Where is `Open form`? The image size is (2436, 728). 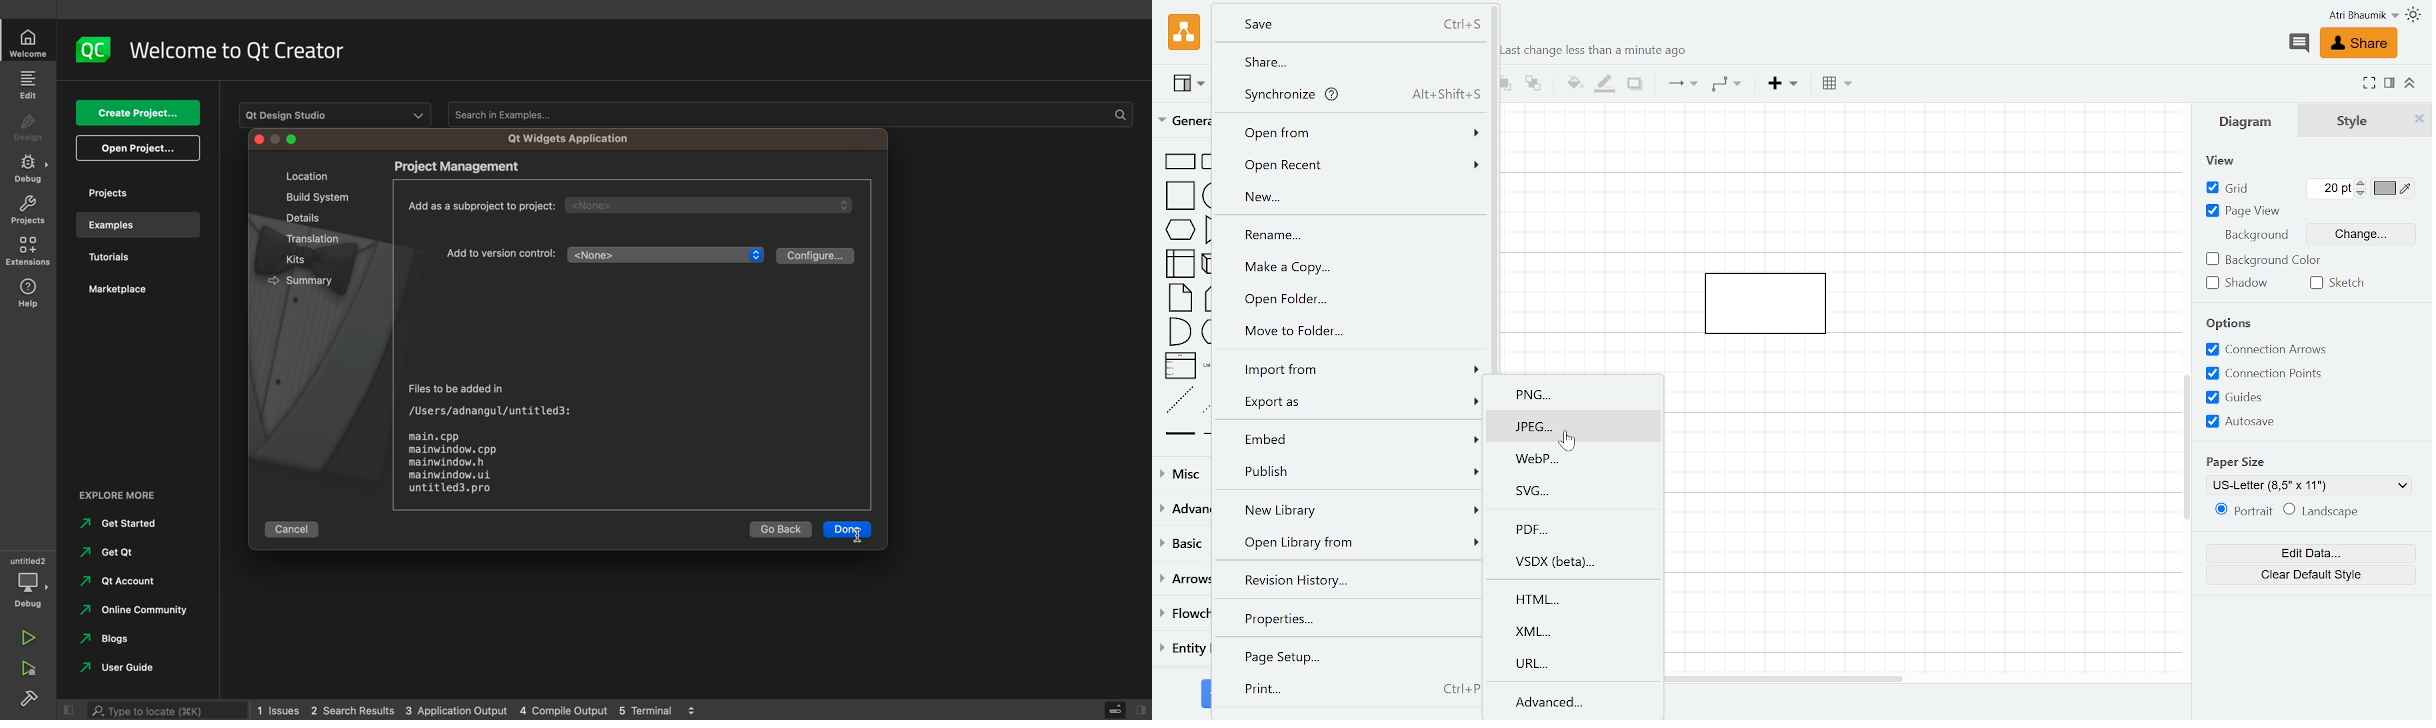 Open form is located at coordinates (1355, 131).